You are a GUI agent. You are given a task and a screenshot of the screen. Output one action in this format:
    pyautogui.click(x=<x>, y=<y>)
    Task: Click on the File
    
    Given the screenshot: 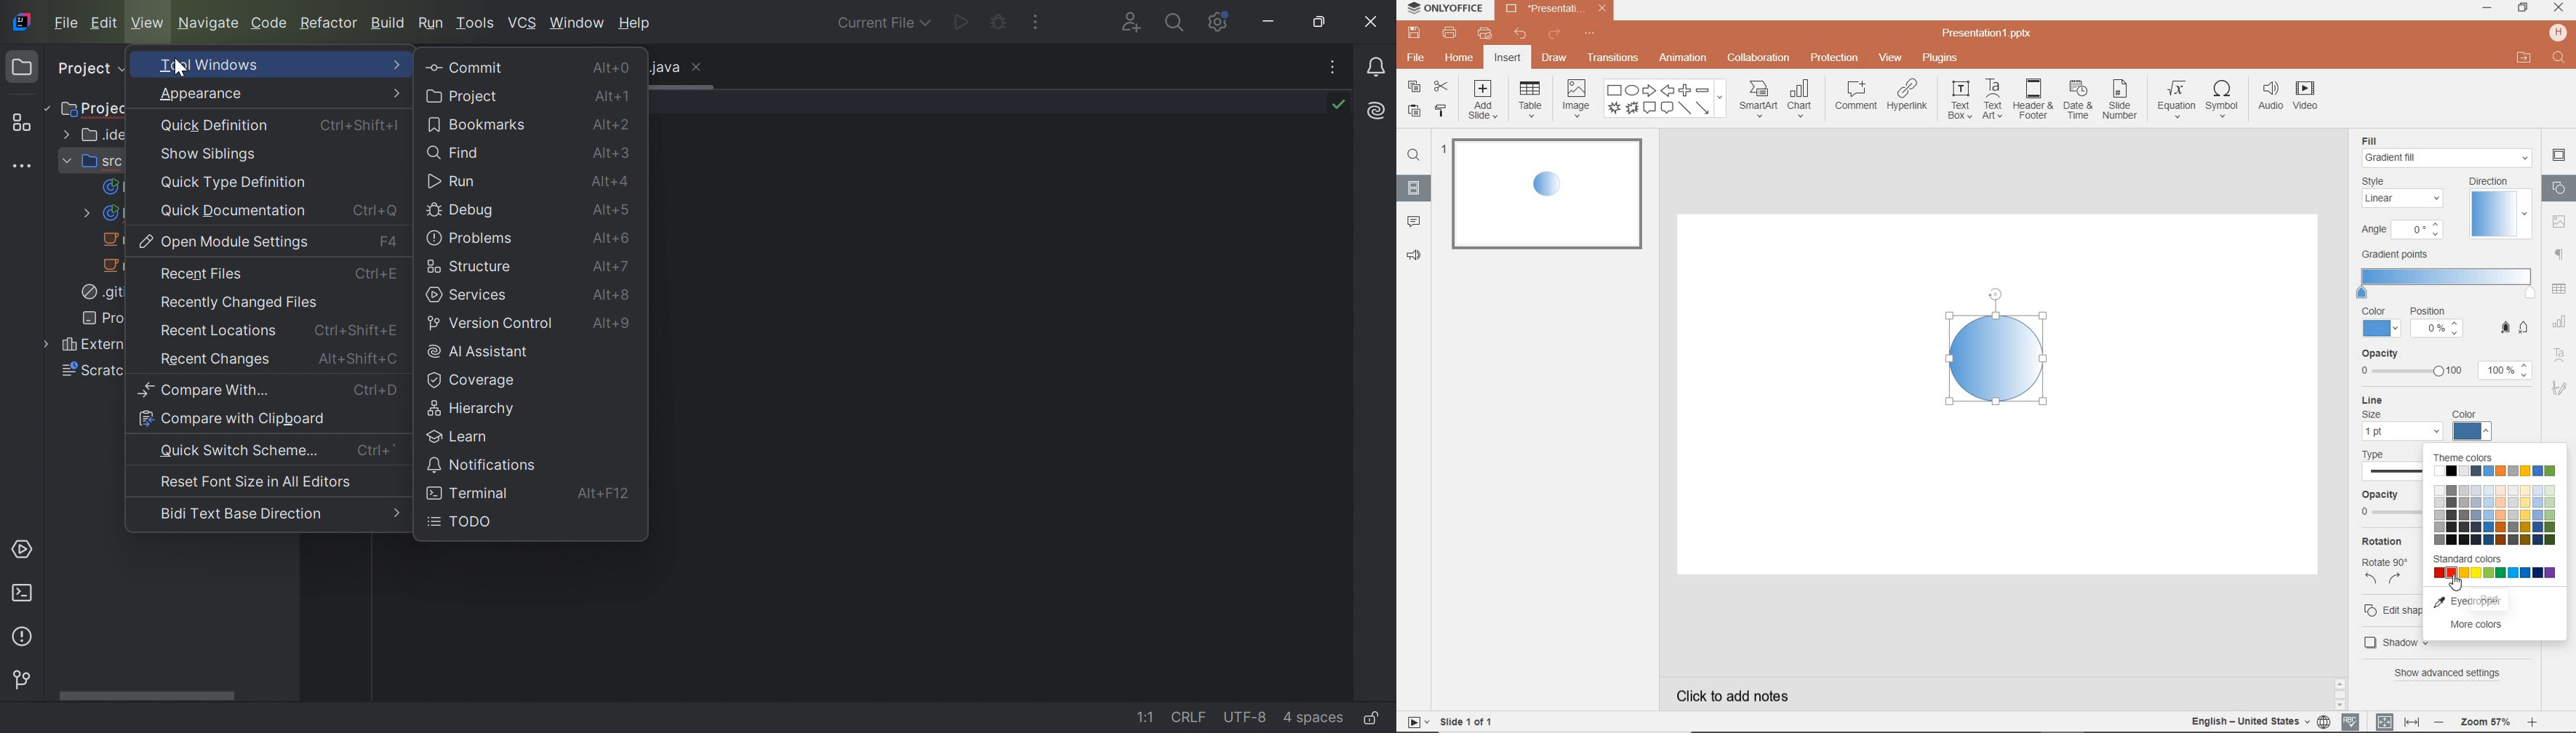 What is the action you would take?
    pyautogui.click(x=66, y=23)
    